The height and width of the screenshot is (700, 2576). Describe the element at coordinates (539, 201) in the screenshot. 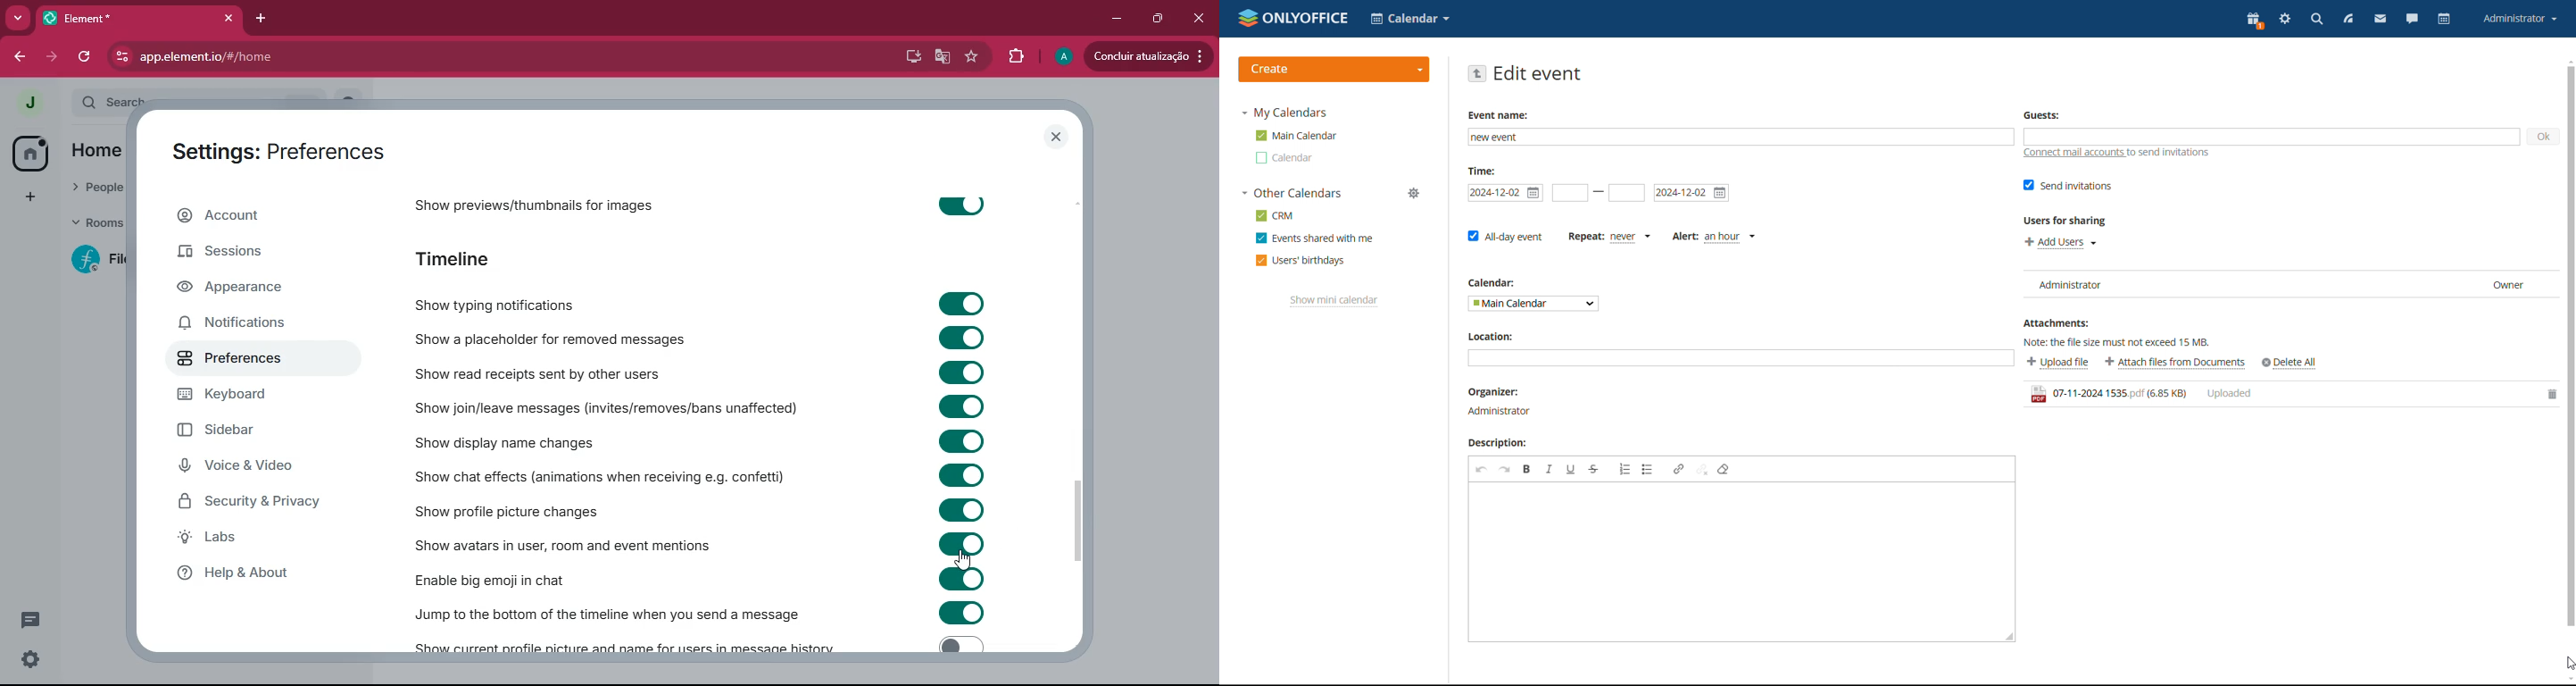

I see `show previews/thumbnails for images` at that location.